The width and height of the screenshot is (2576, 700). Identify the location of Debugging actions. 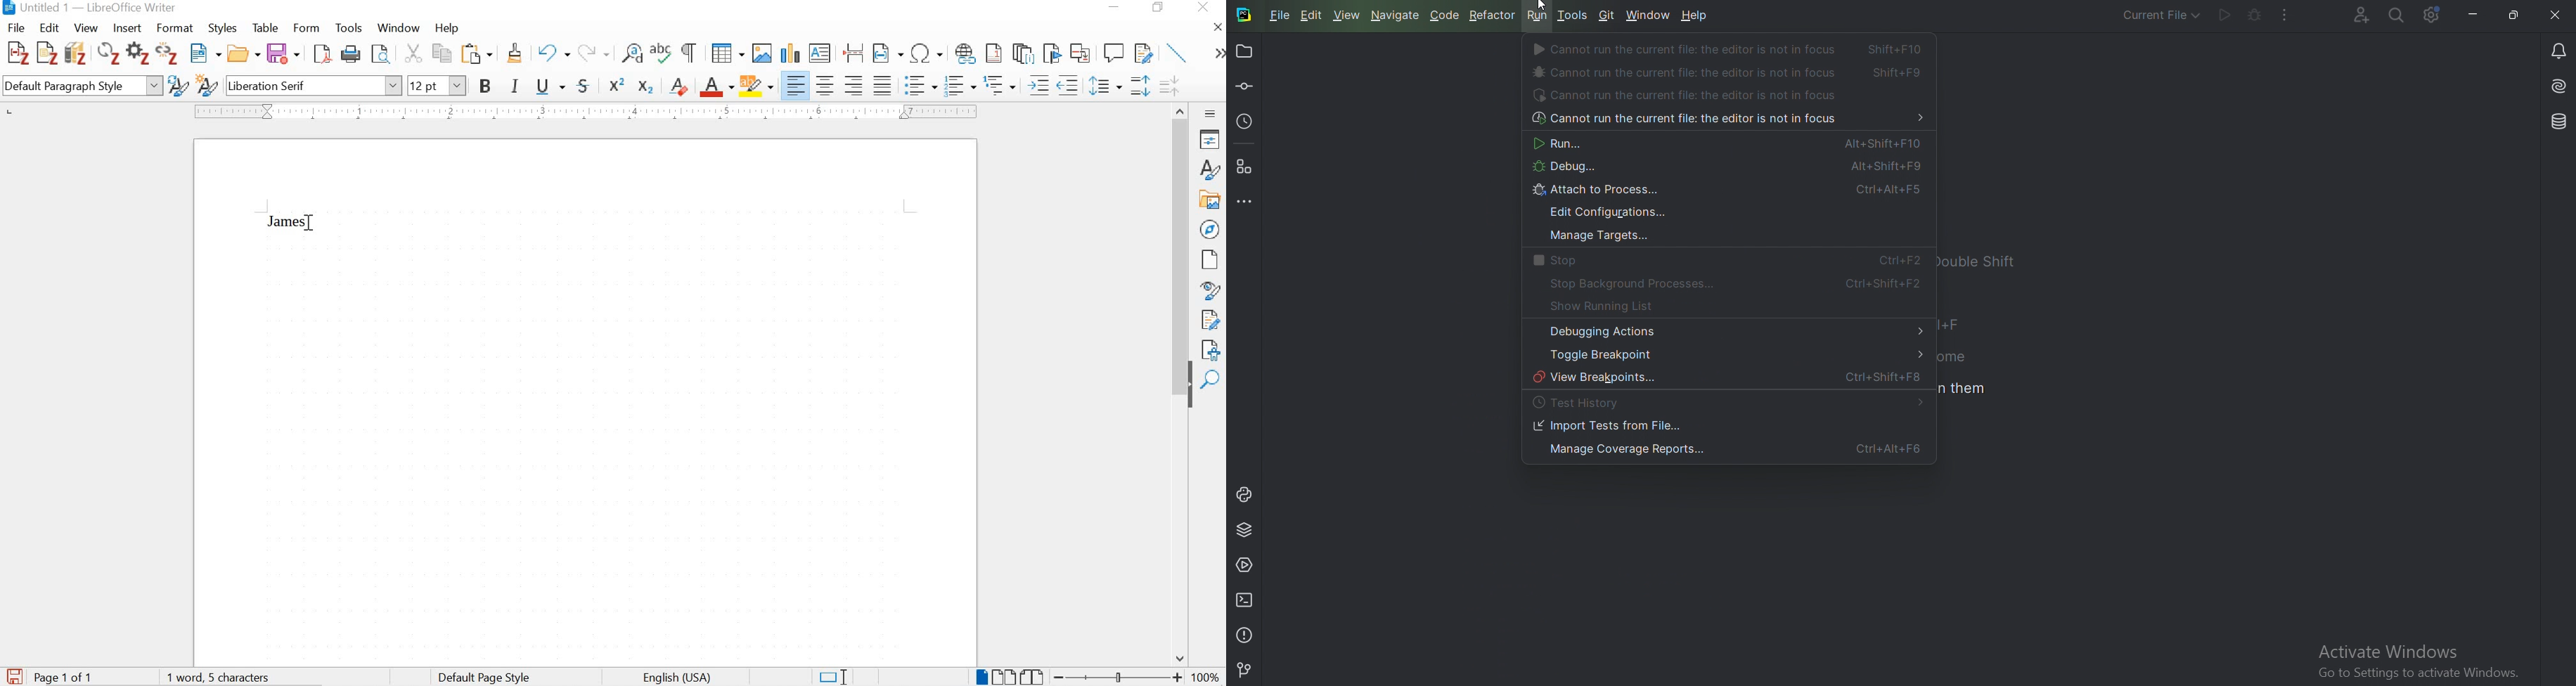
(1733, 331).